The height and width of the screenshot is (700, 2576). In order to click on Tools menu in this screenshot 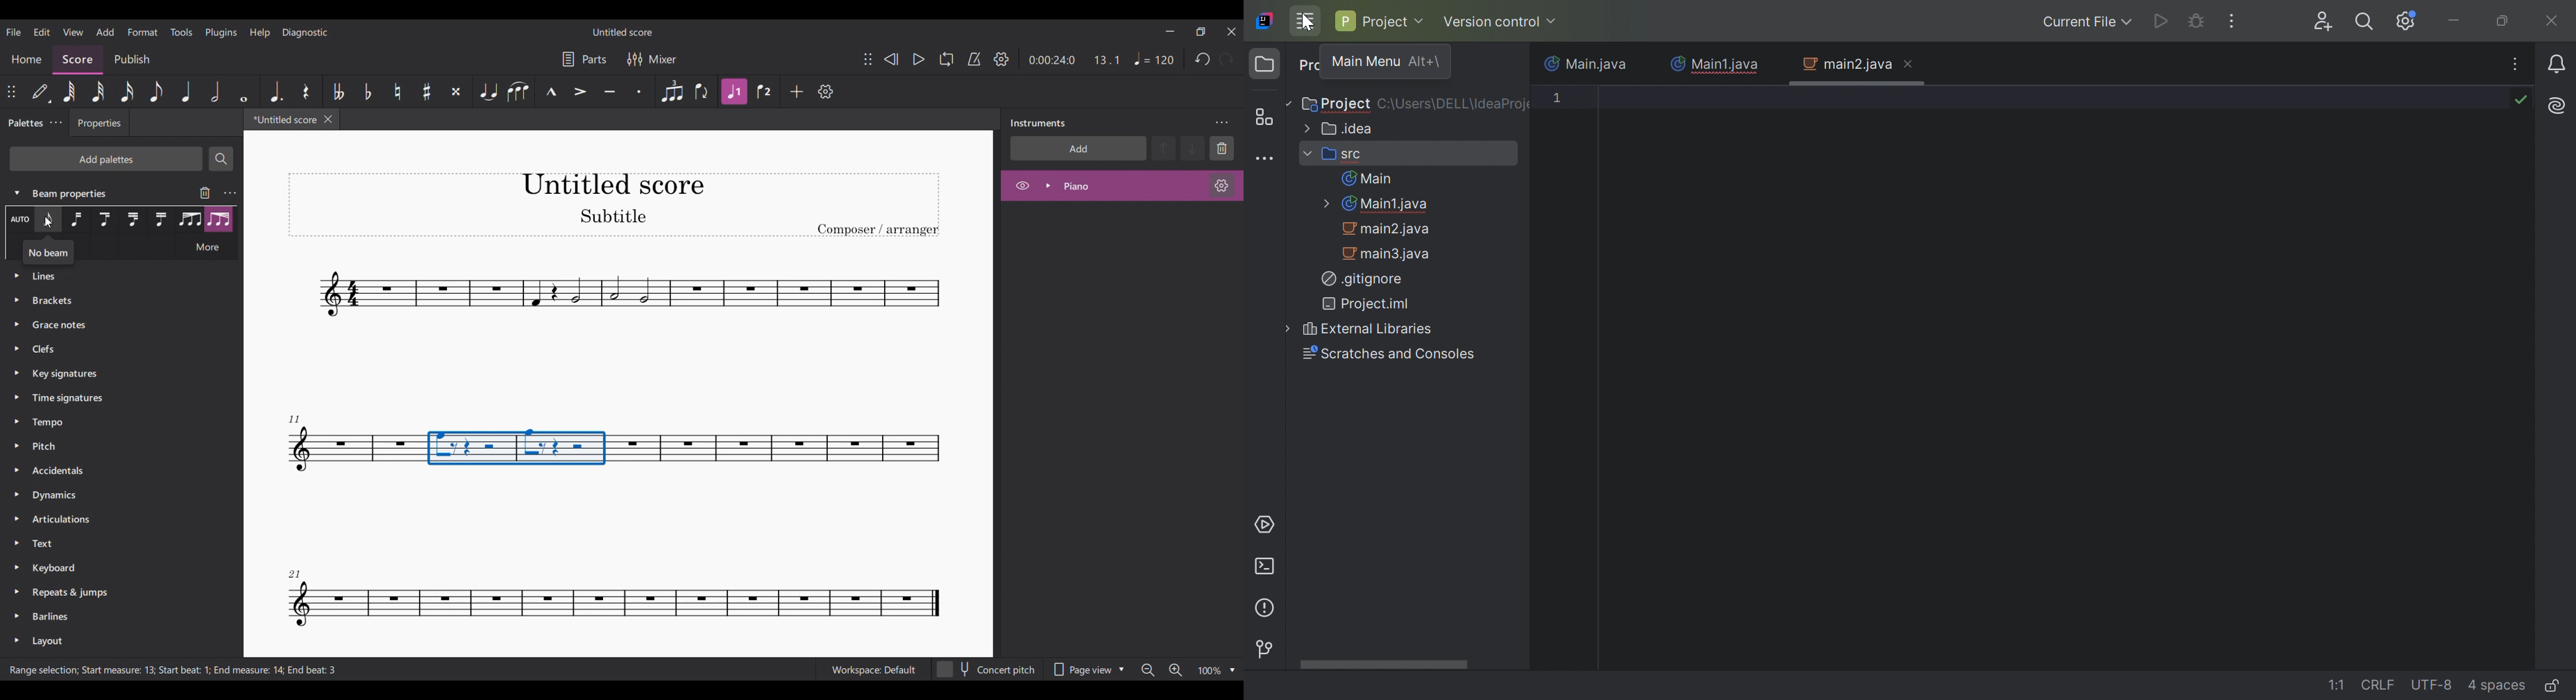, I will do `click(182, 32)`.